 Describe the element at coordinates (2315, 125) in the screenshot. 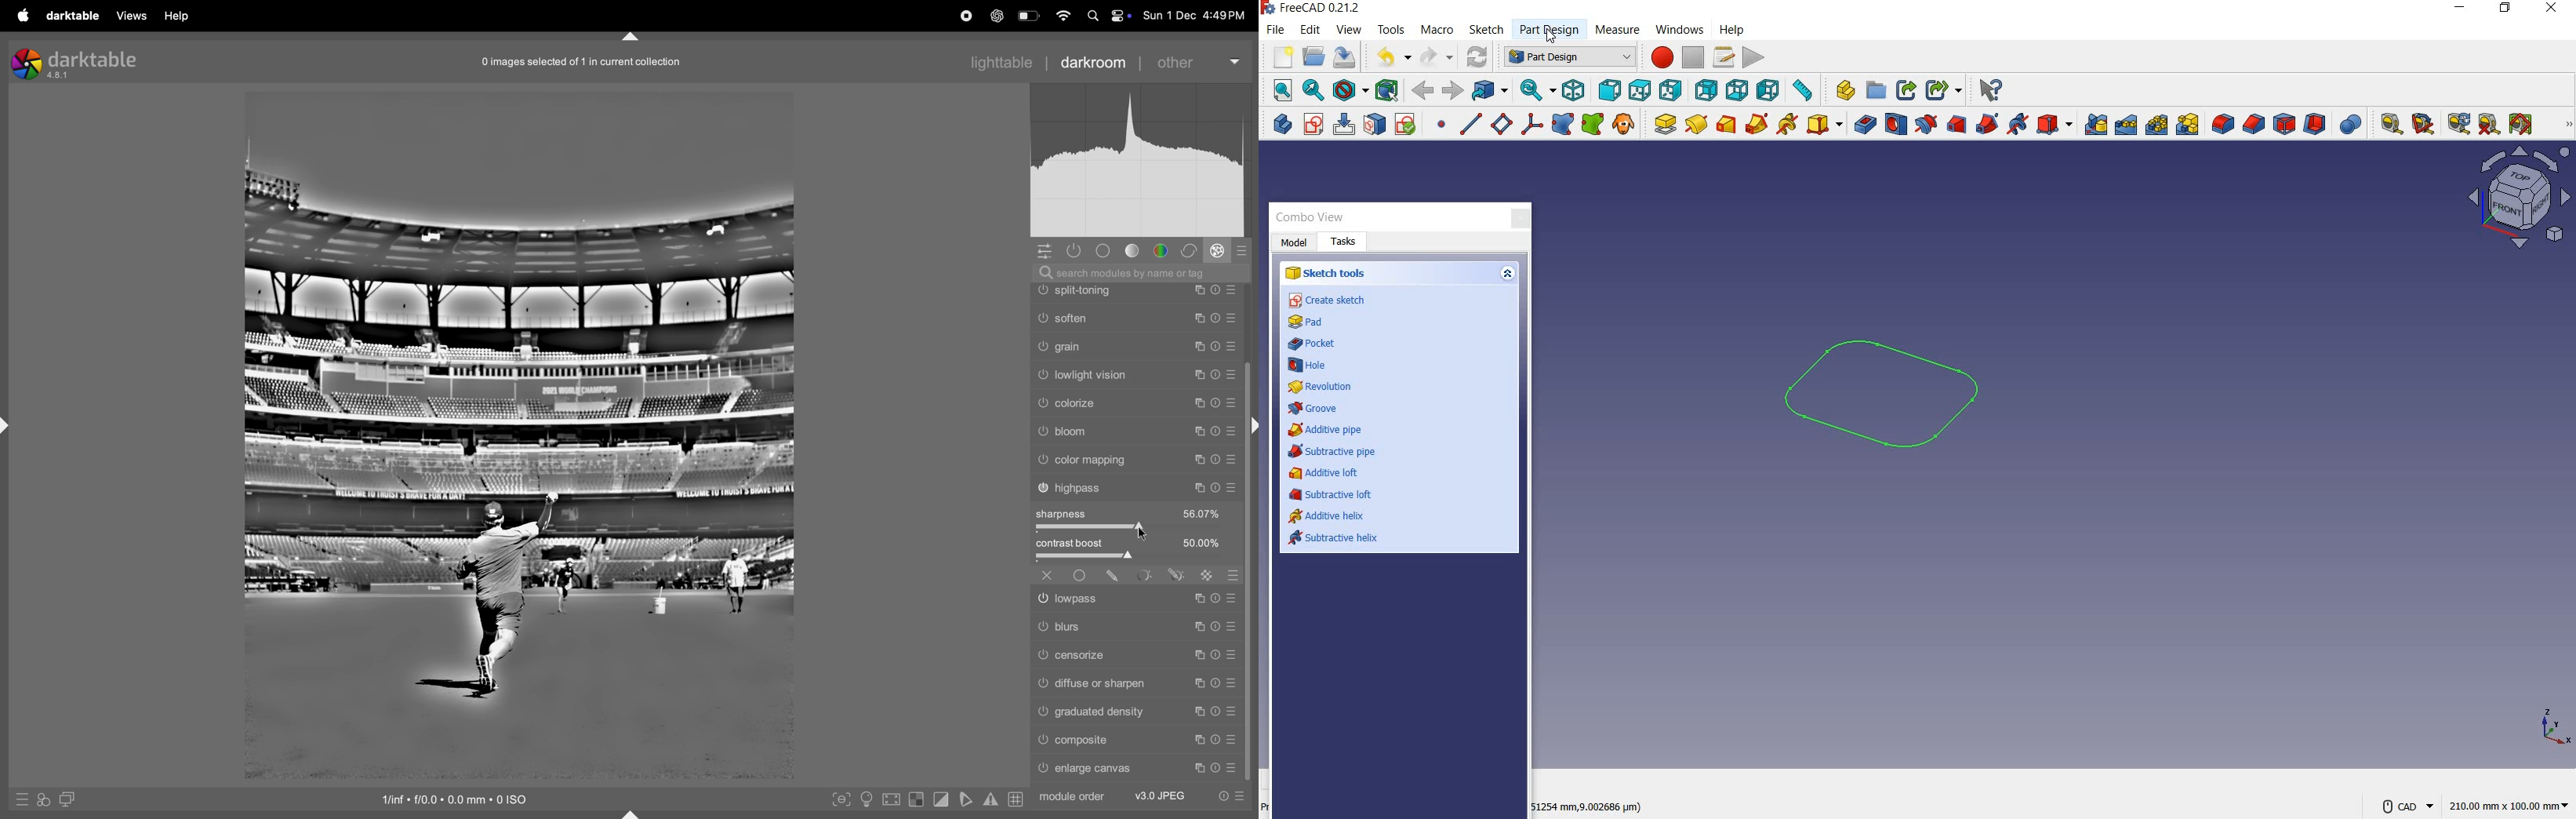

I see `thickness` at that location.